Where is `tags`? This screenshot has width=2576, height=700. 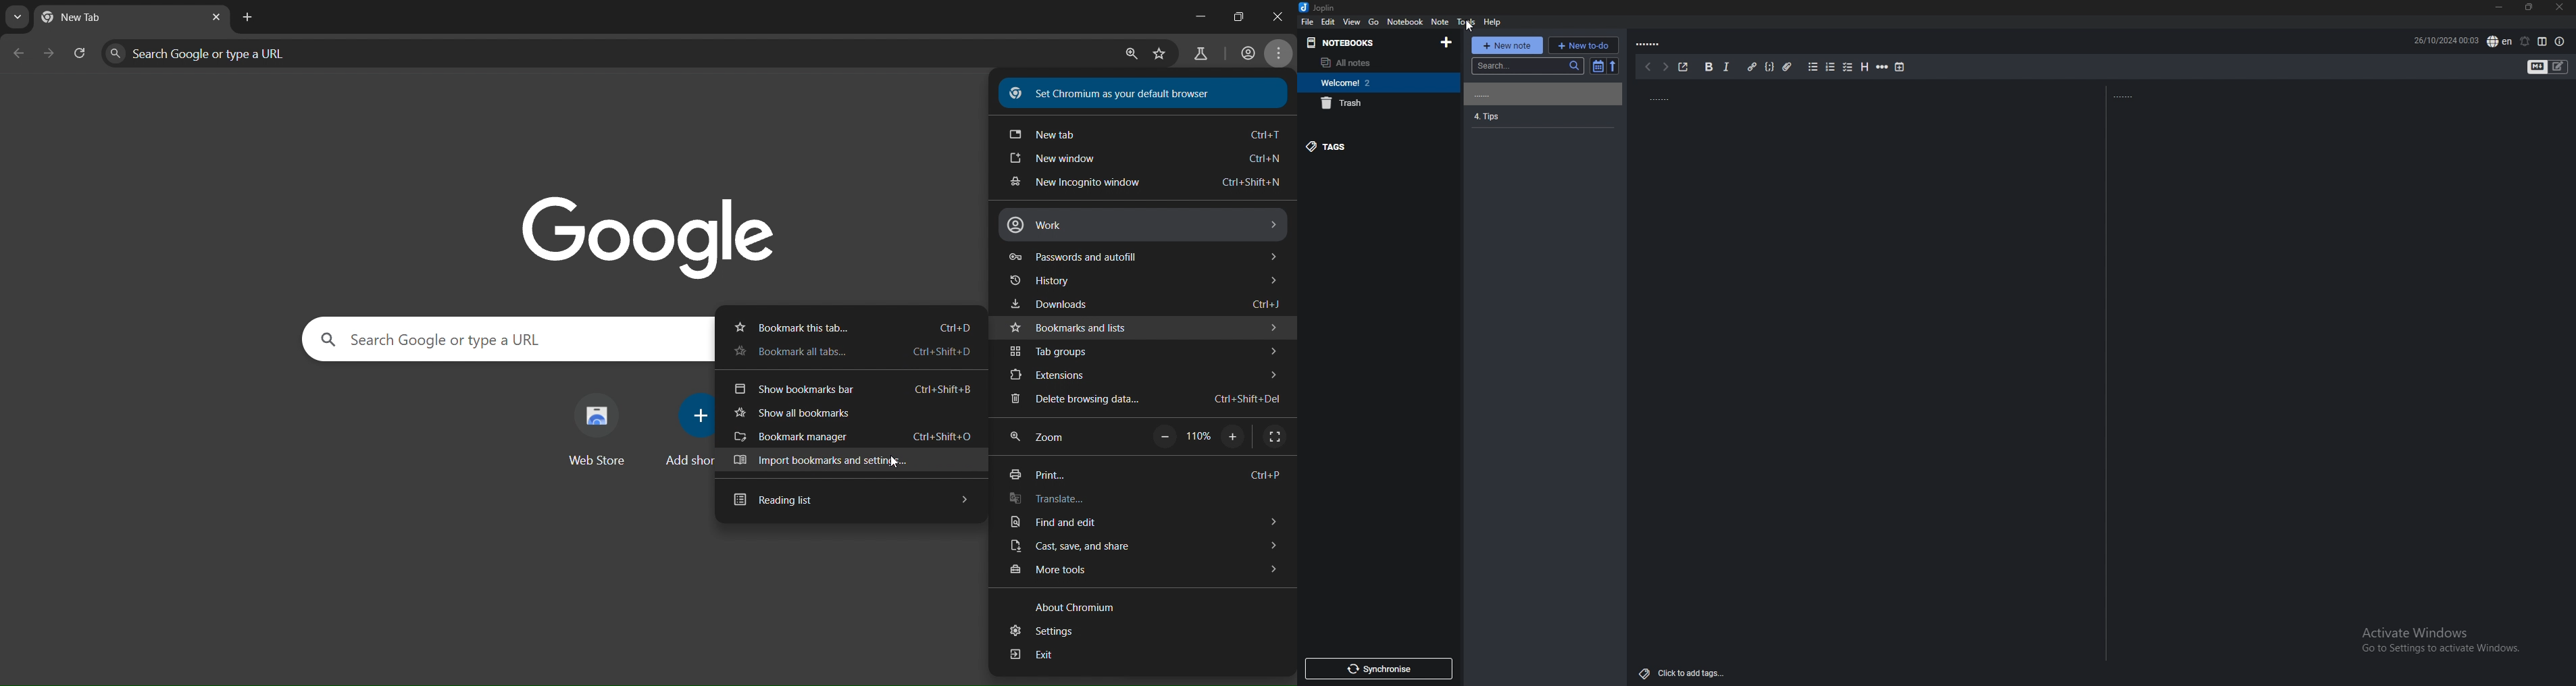
tags is located at coordinates (1375, 147).